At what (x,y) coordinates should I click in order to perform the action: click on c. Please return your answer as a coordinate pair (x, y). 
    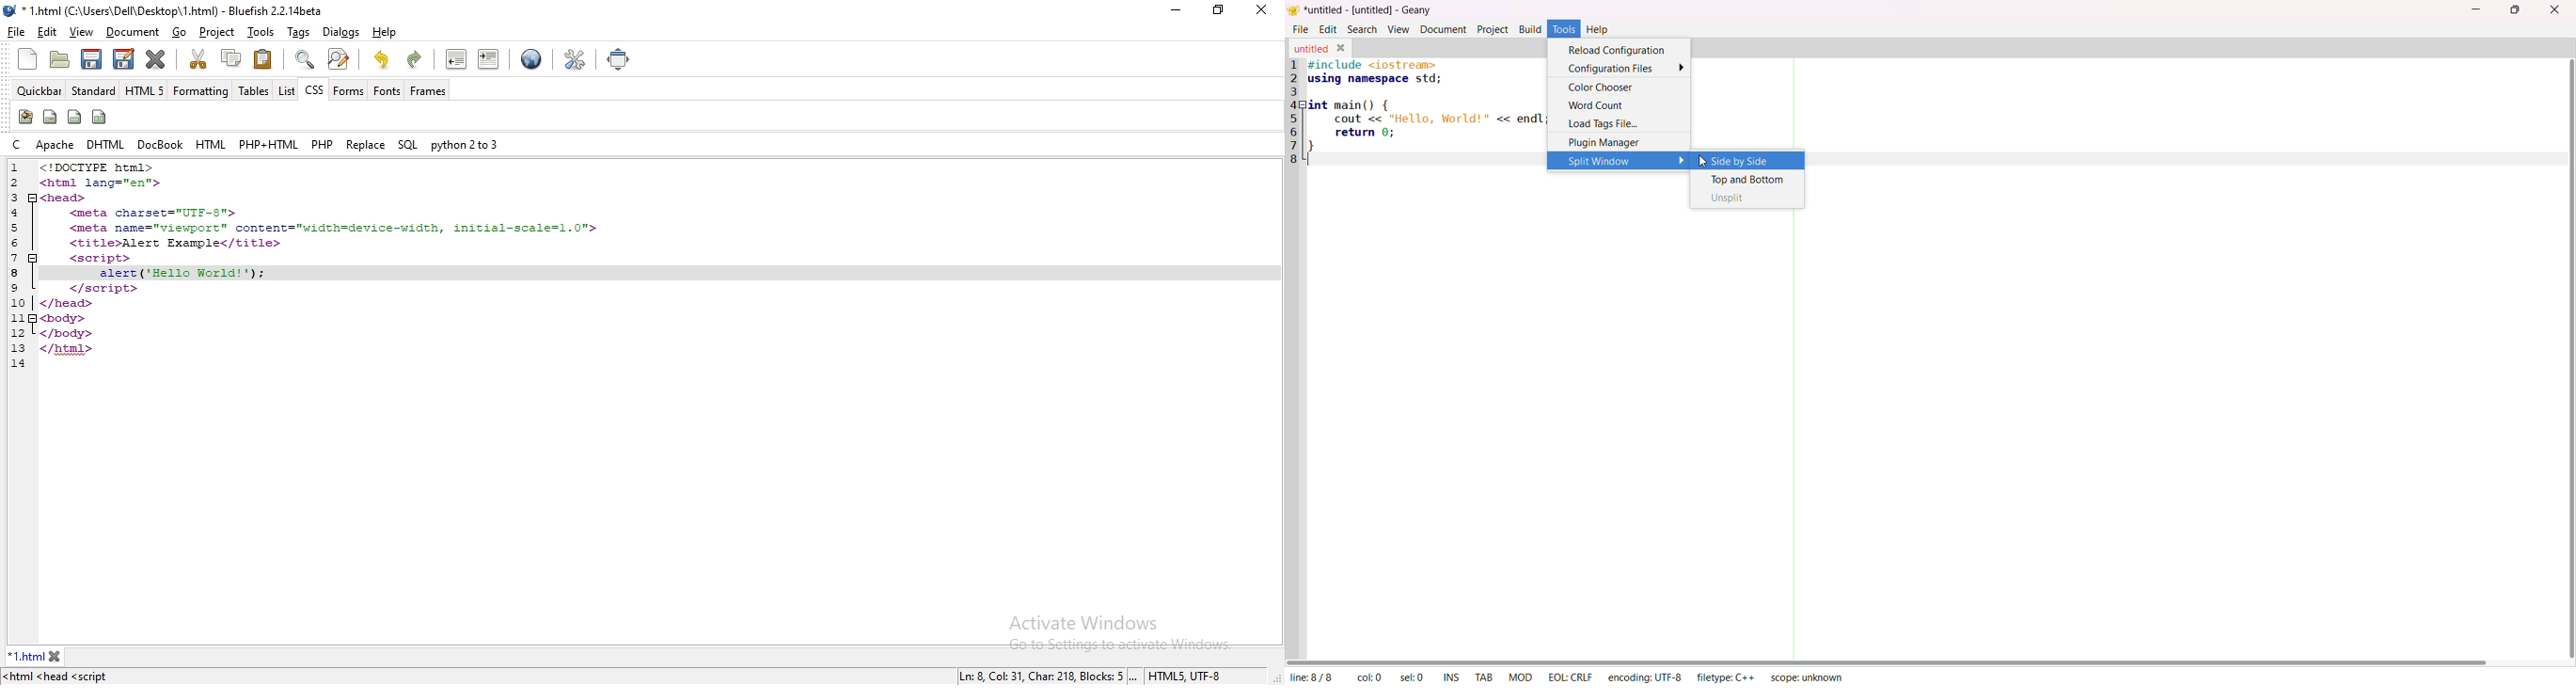
    Looking at the image, I should click on (15, 144).